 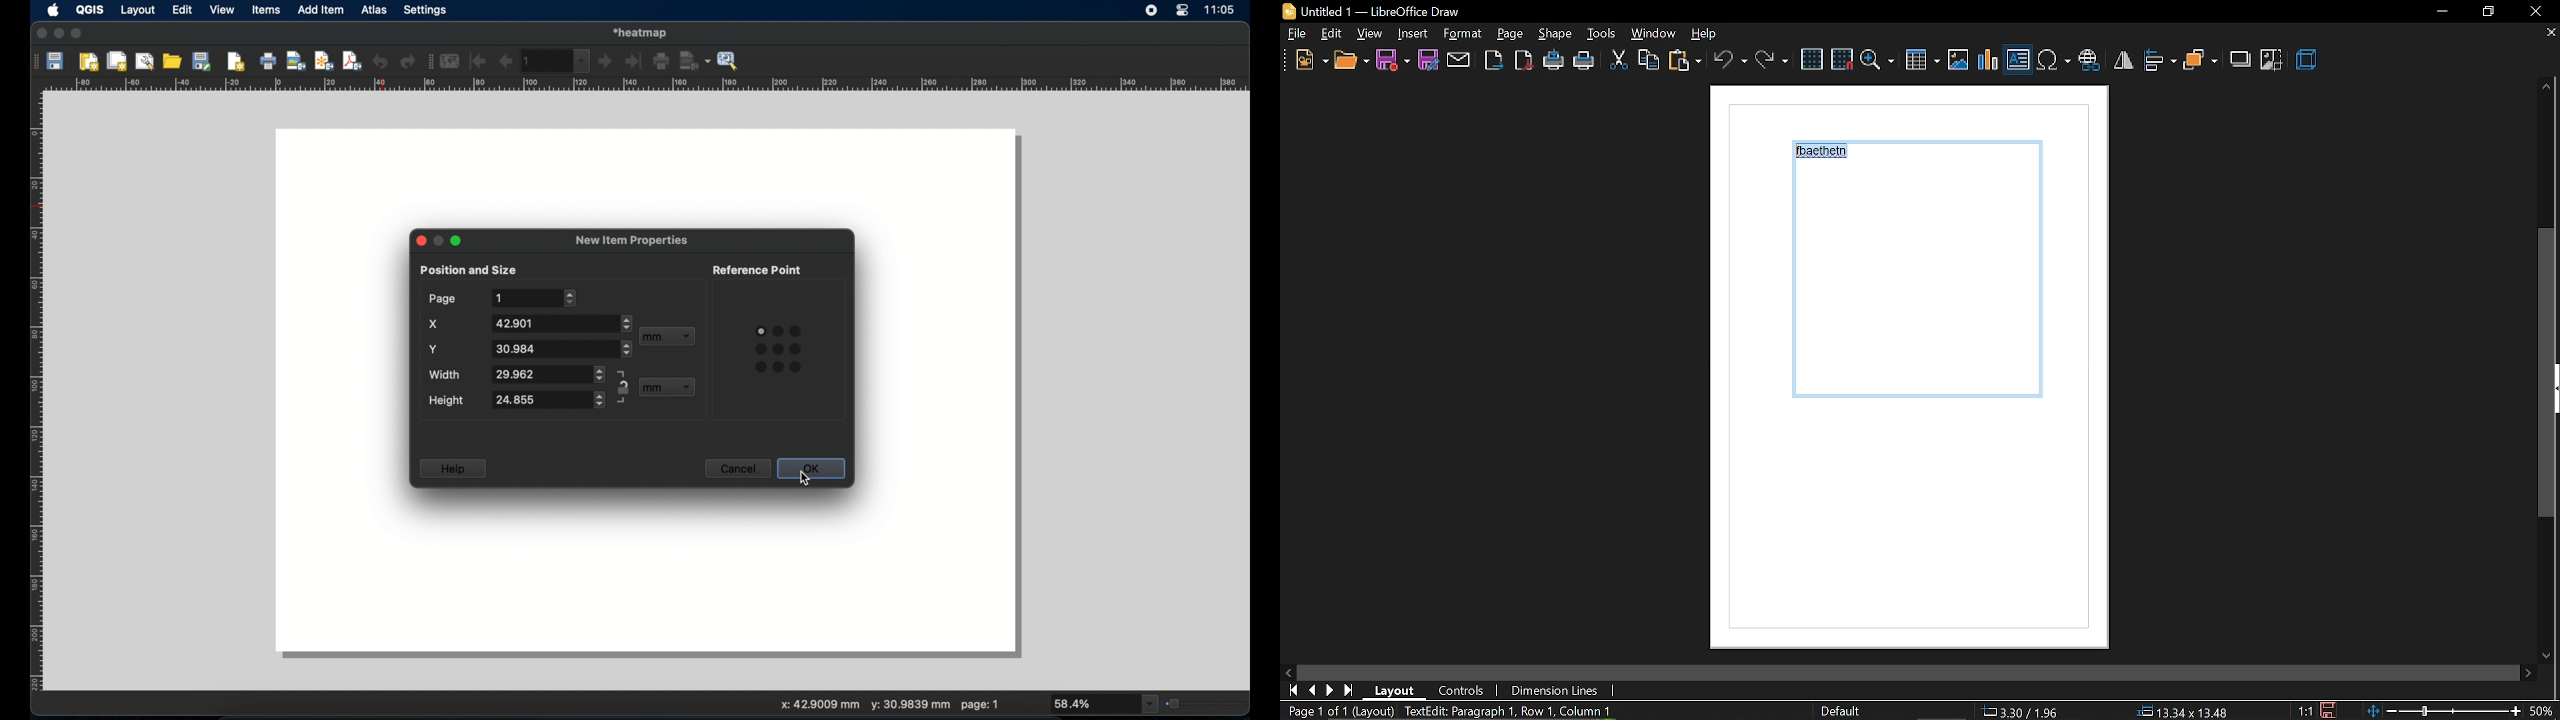 What do you see at coordinates (1523, 60) in the screenshot?
I see `export as pdf` at bounding box center [1523, 60].